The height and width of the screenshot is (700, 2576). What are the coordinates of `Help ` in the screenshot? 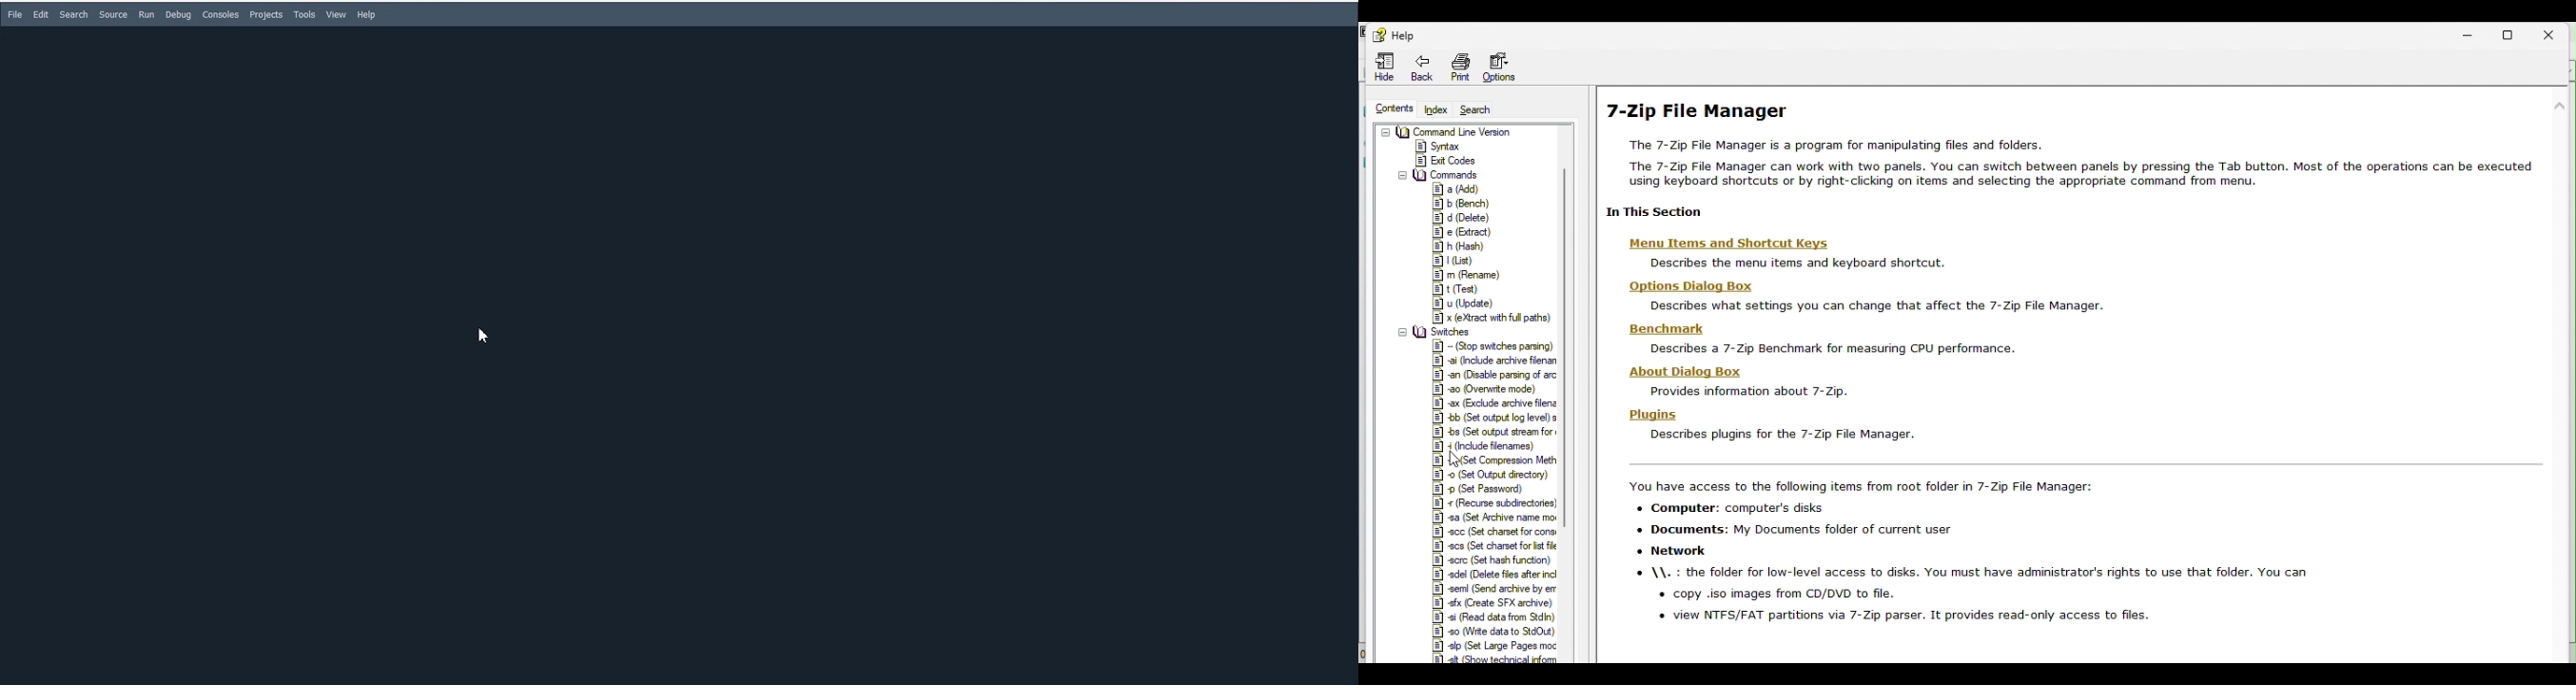 It's located at (1394, 31).